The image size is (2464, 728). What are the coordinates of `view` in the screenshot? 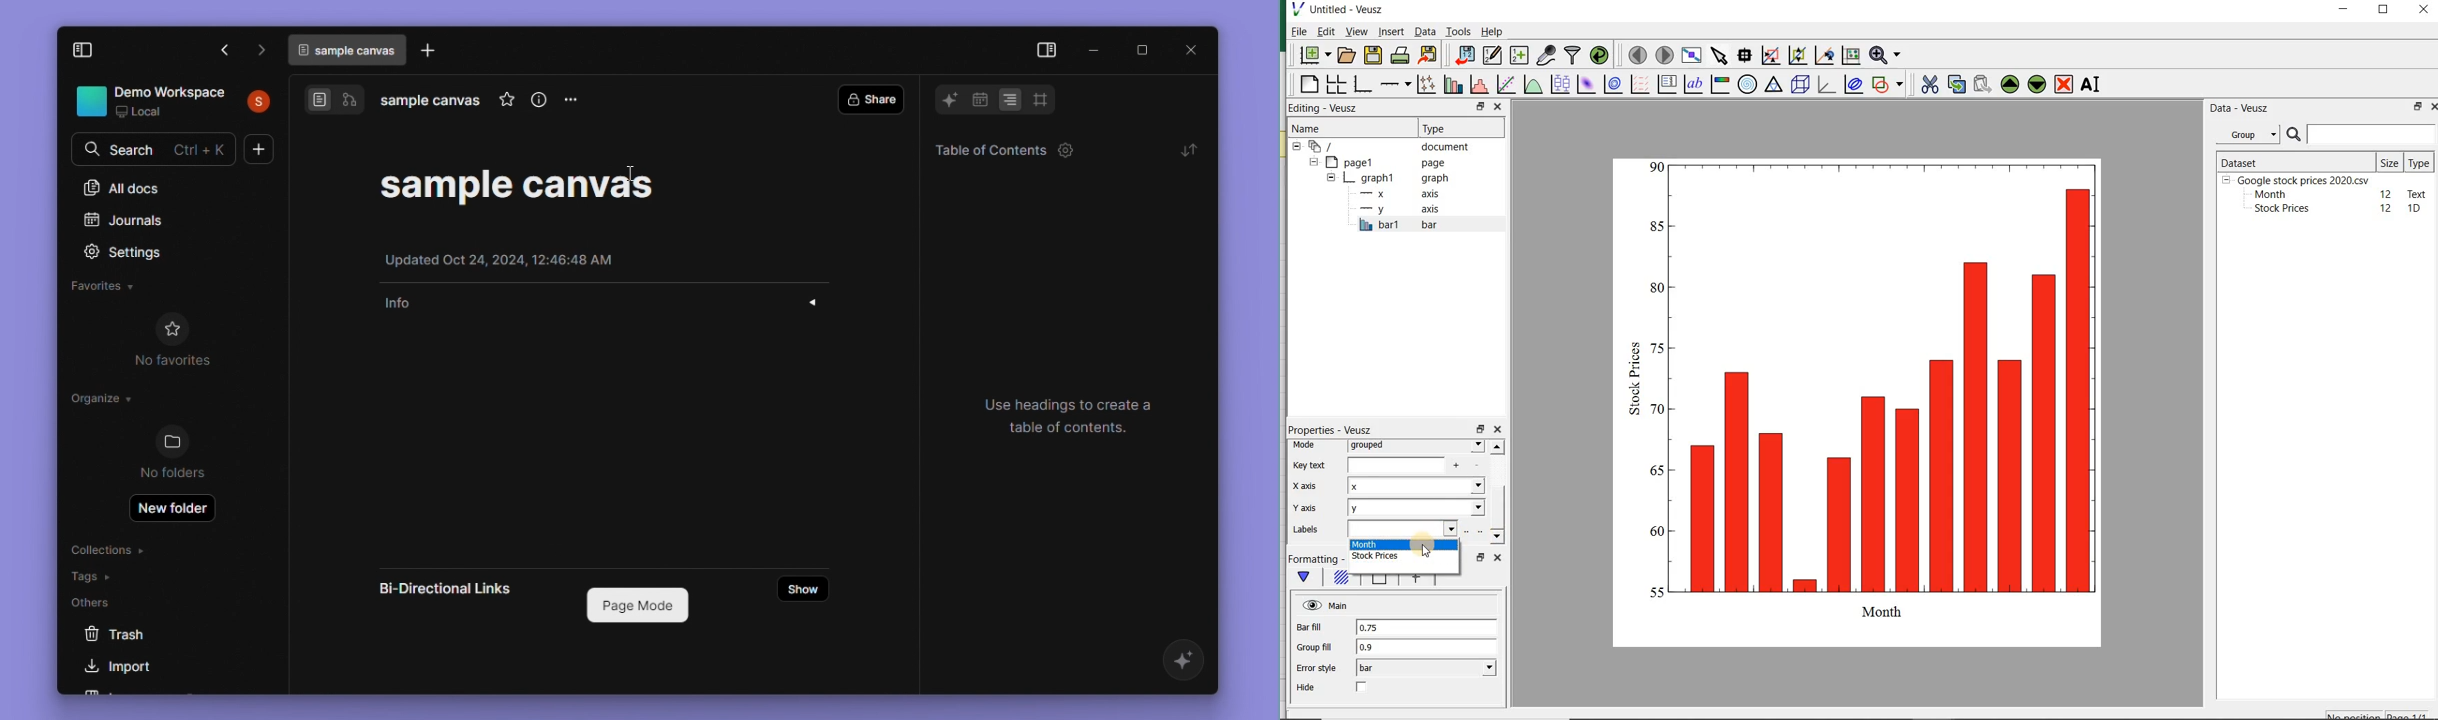 It's located at (1357, 32).